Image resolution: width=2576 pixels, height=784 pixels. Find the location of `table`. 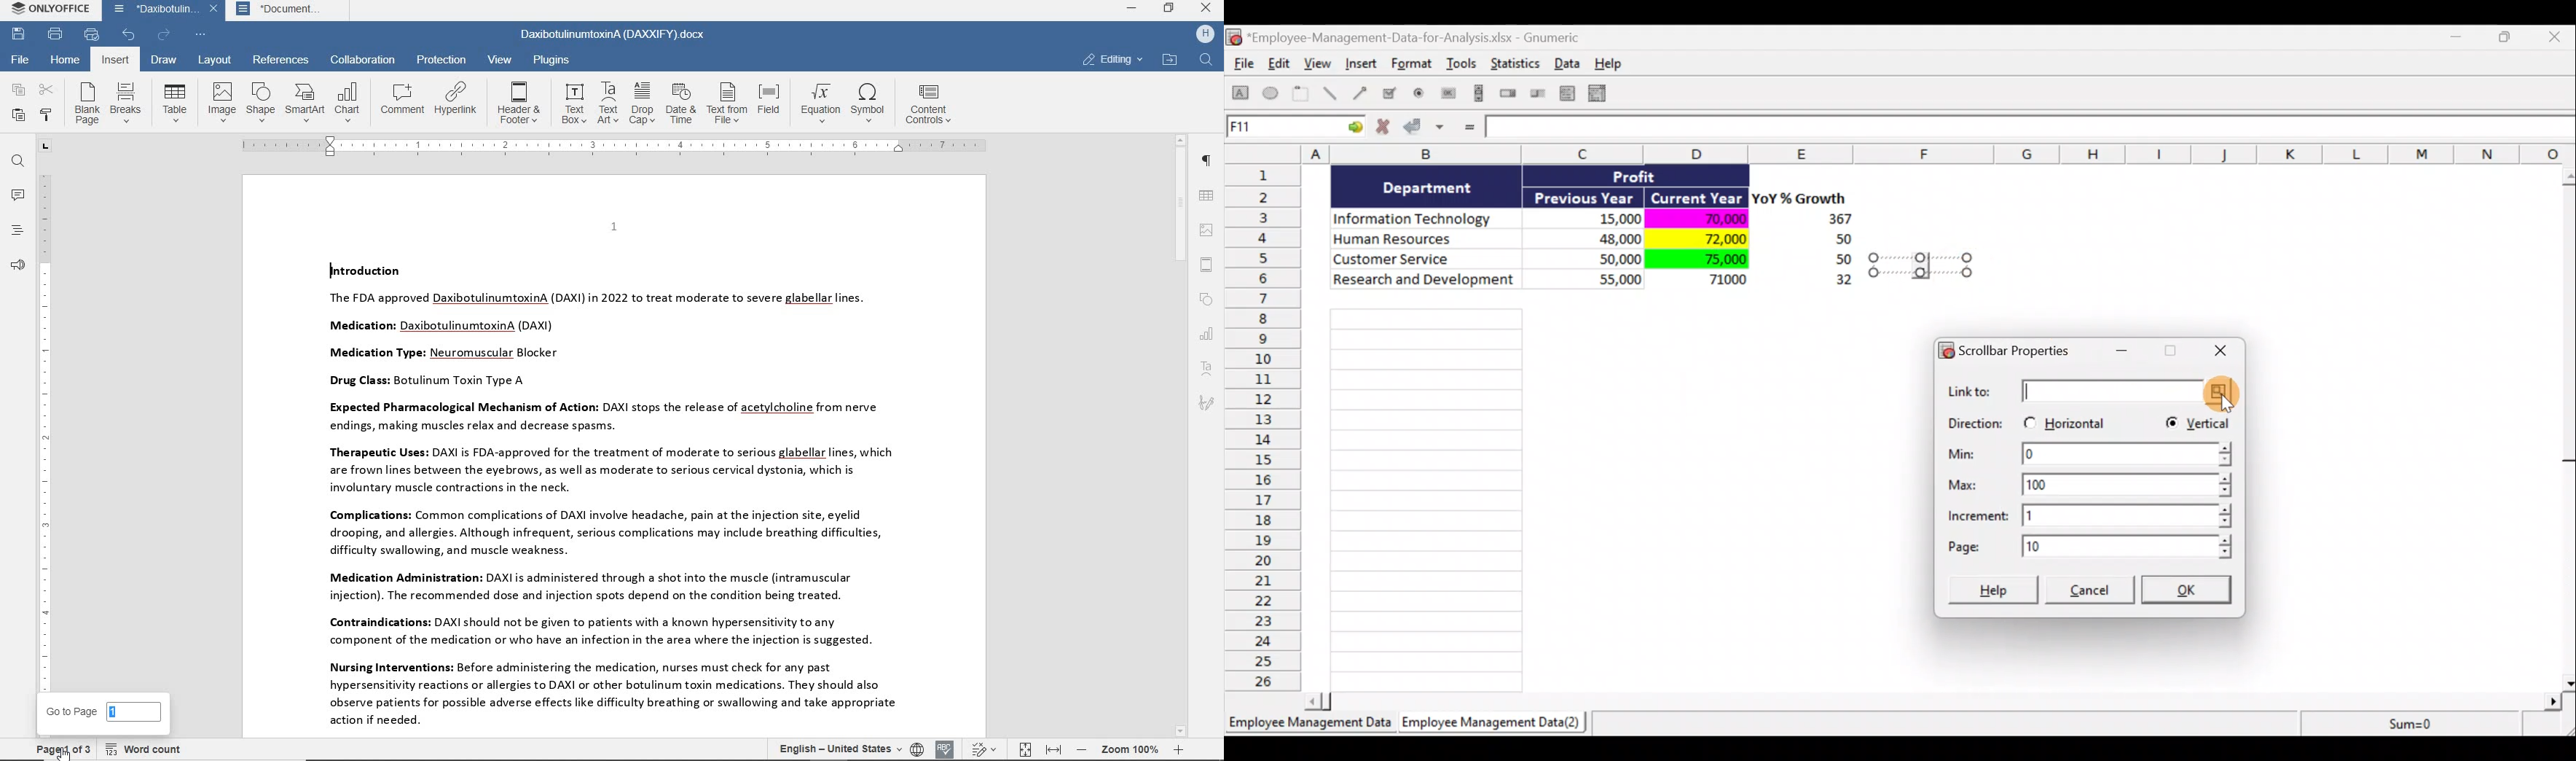

table is located at coordinates (1207, 197).